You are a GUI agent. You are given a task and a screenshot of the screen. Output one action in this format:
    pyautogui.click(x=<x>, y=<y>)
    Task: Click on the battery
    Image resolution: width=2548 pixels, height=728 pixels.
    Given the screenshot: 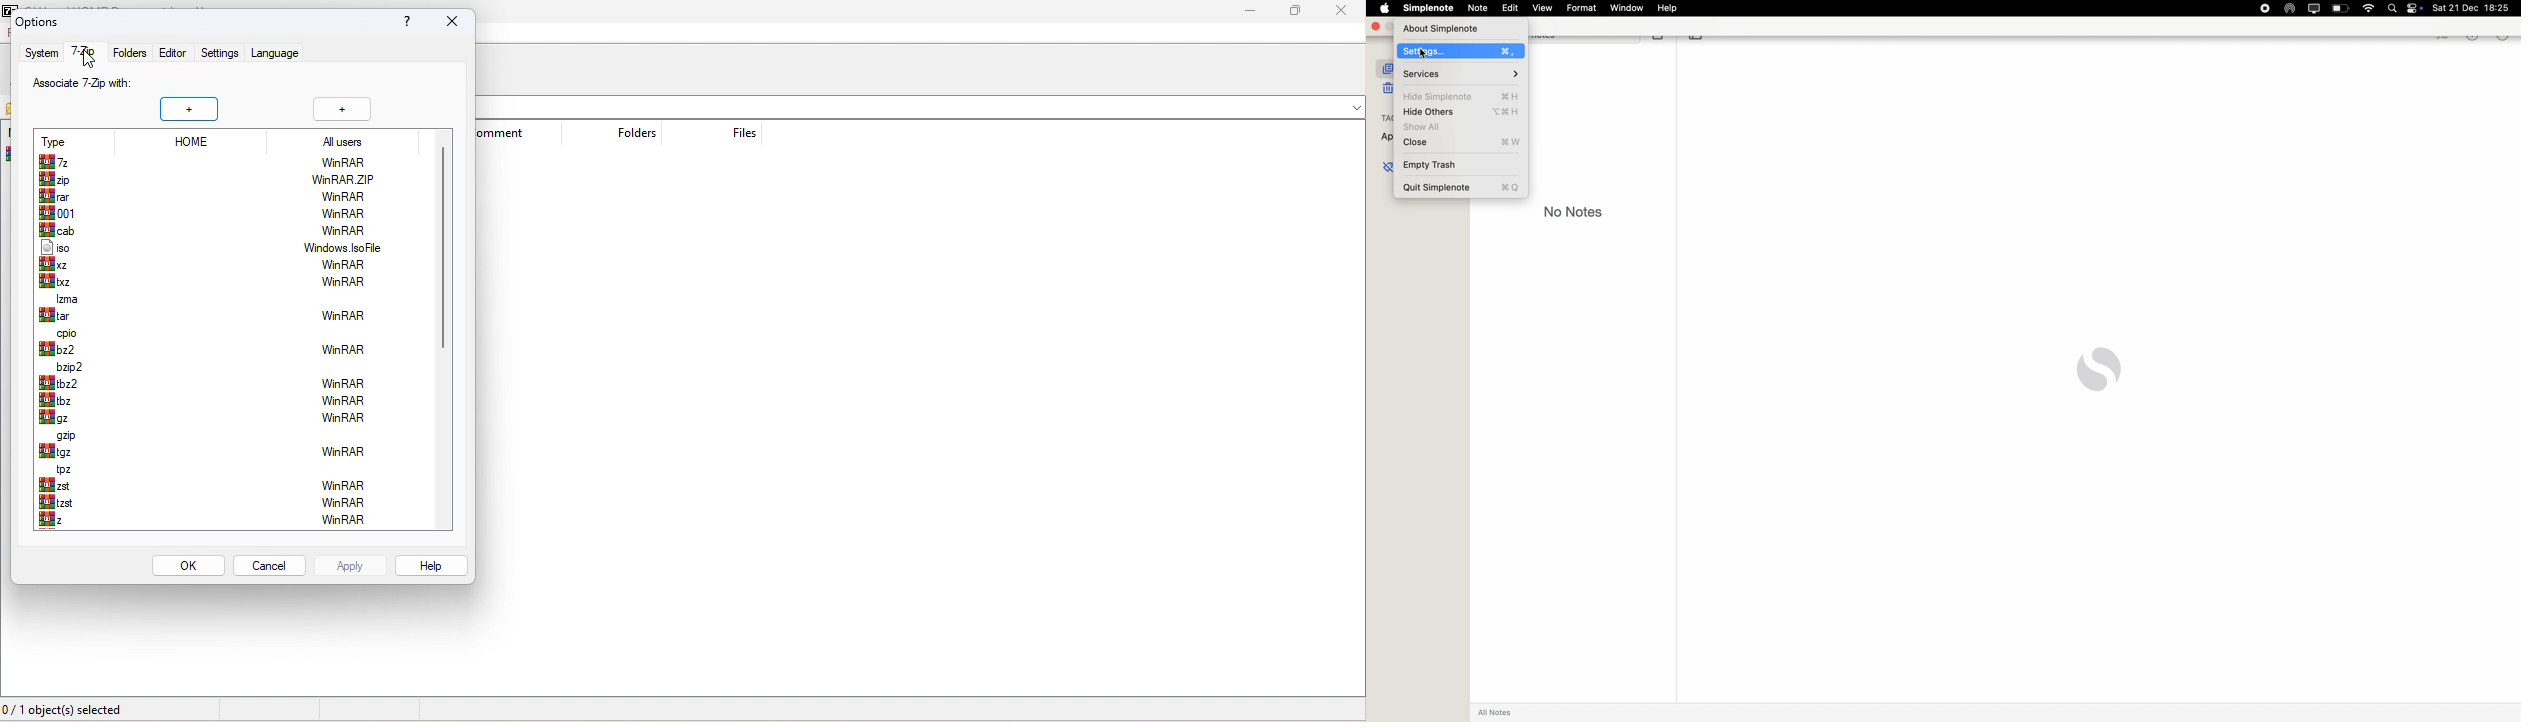 What is the action you would take?
    pyautogui.click(x=2338, y=9)
    